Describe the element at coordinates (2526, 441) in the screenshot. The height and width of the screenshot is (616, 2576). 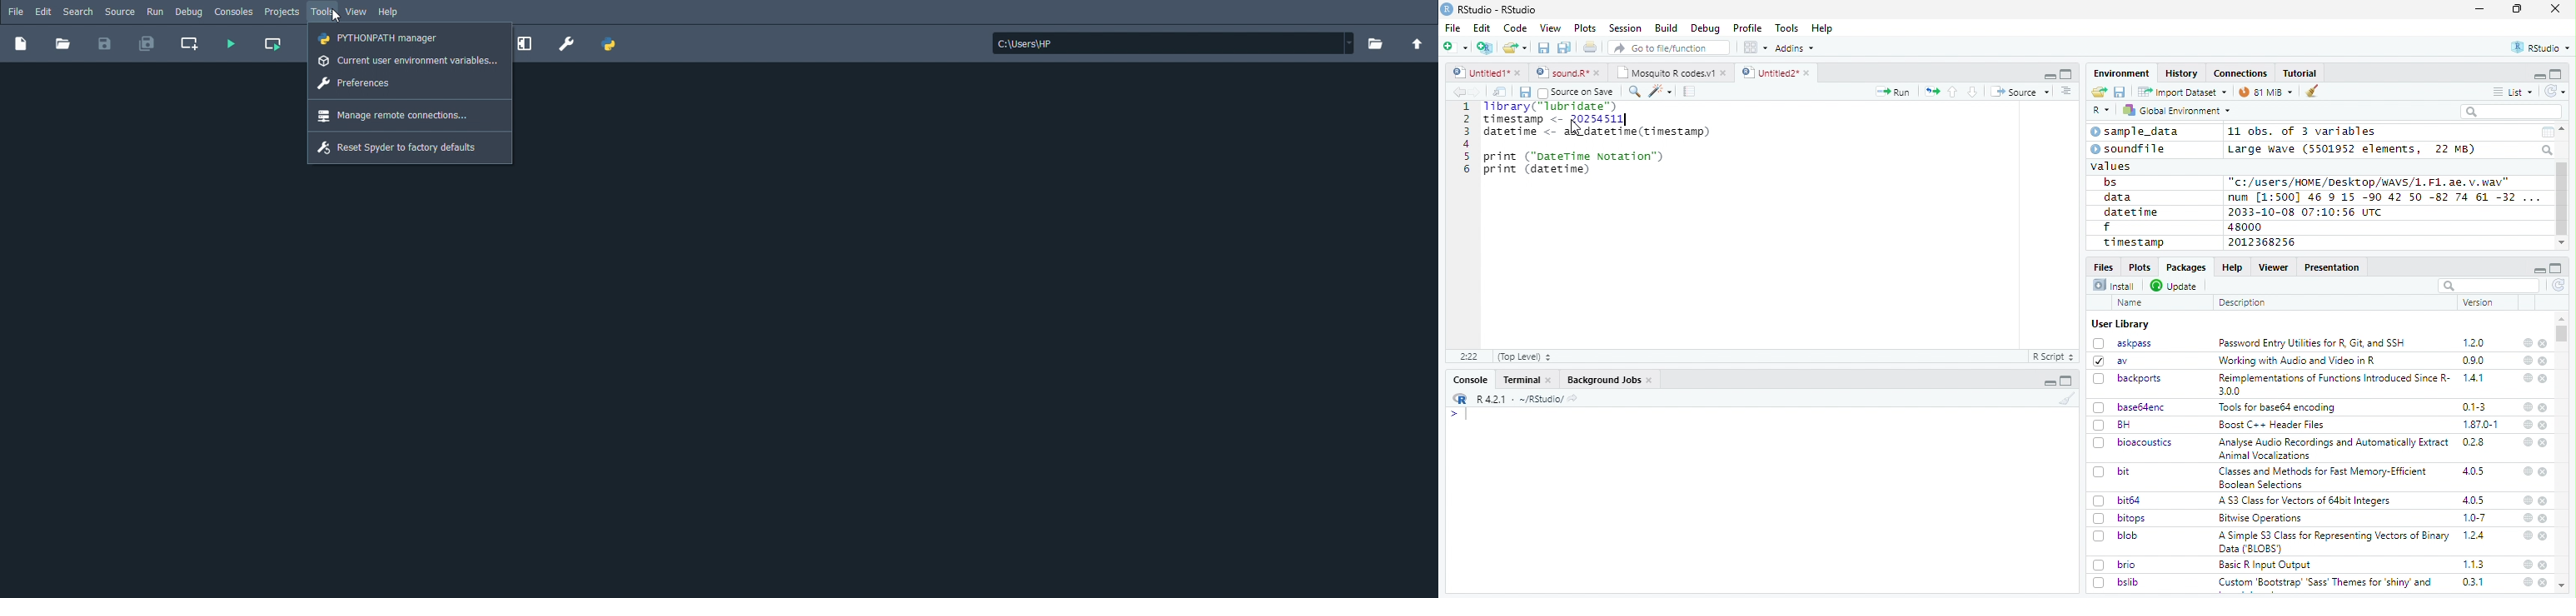
I see `help` at that location.